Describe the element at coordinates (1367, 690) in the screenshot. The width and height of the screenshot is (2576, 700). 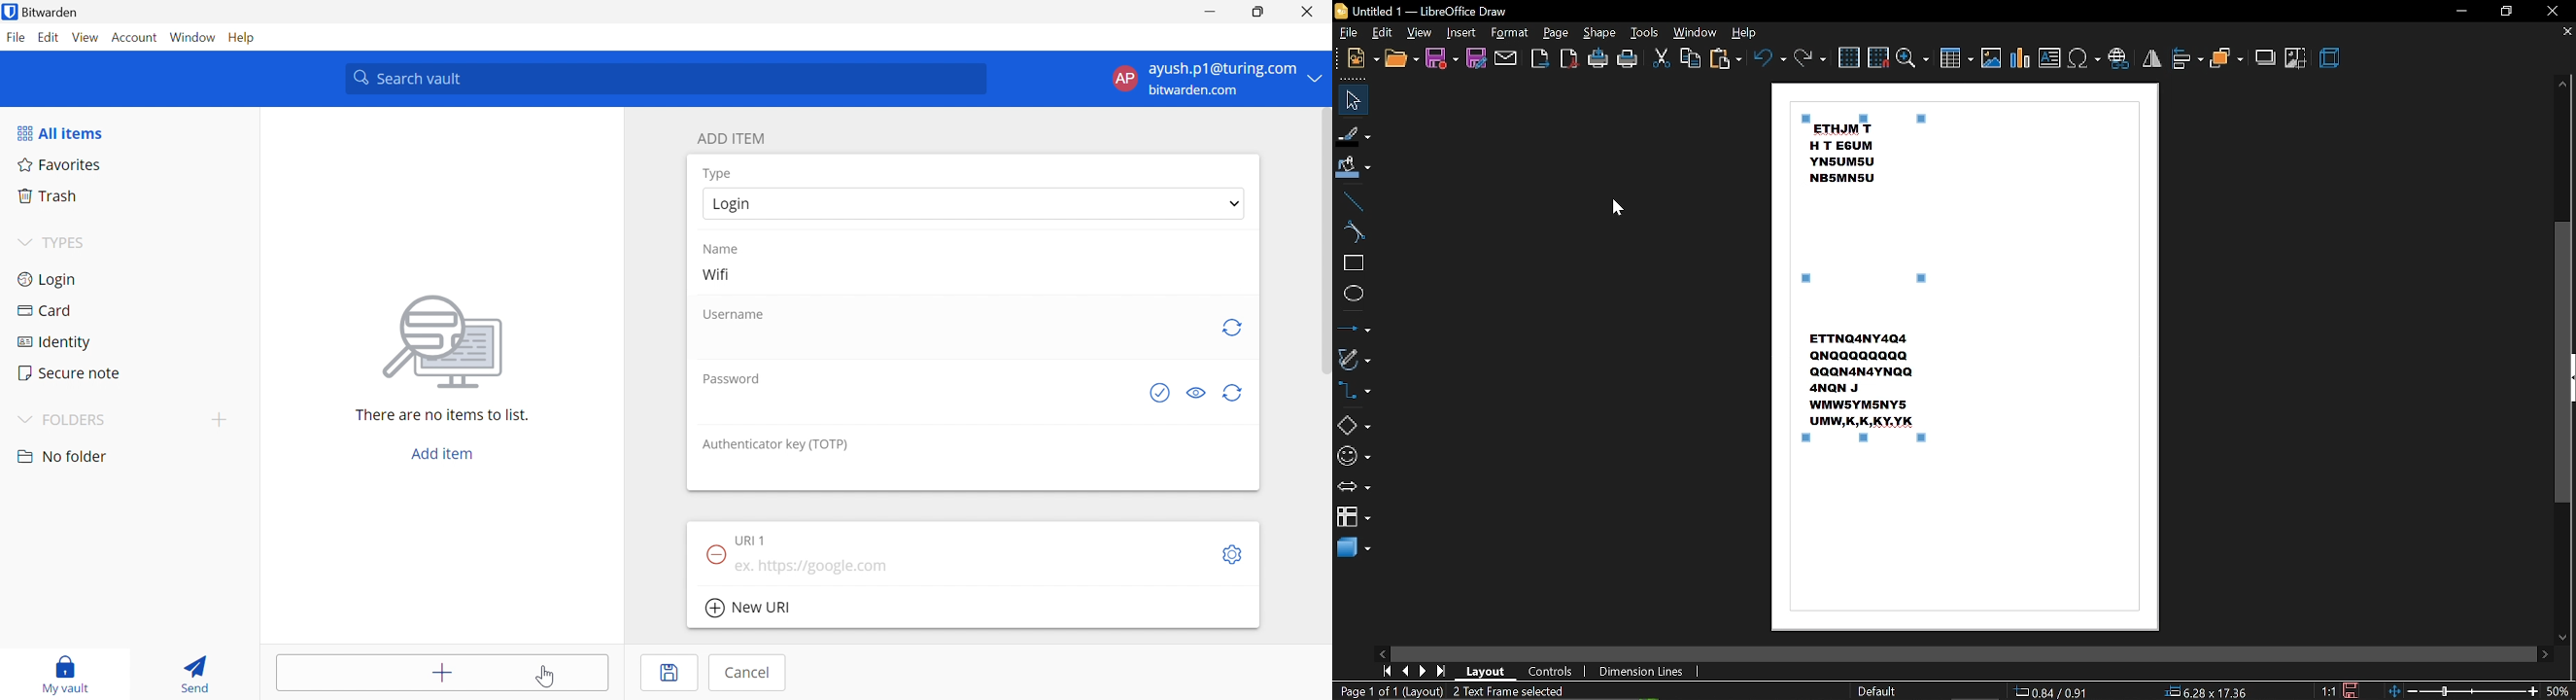
I see `page 1 of 1` at that location.